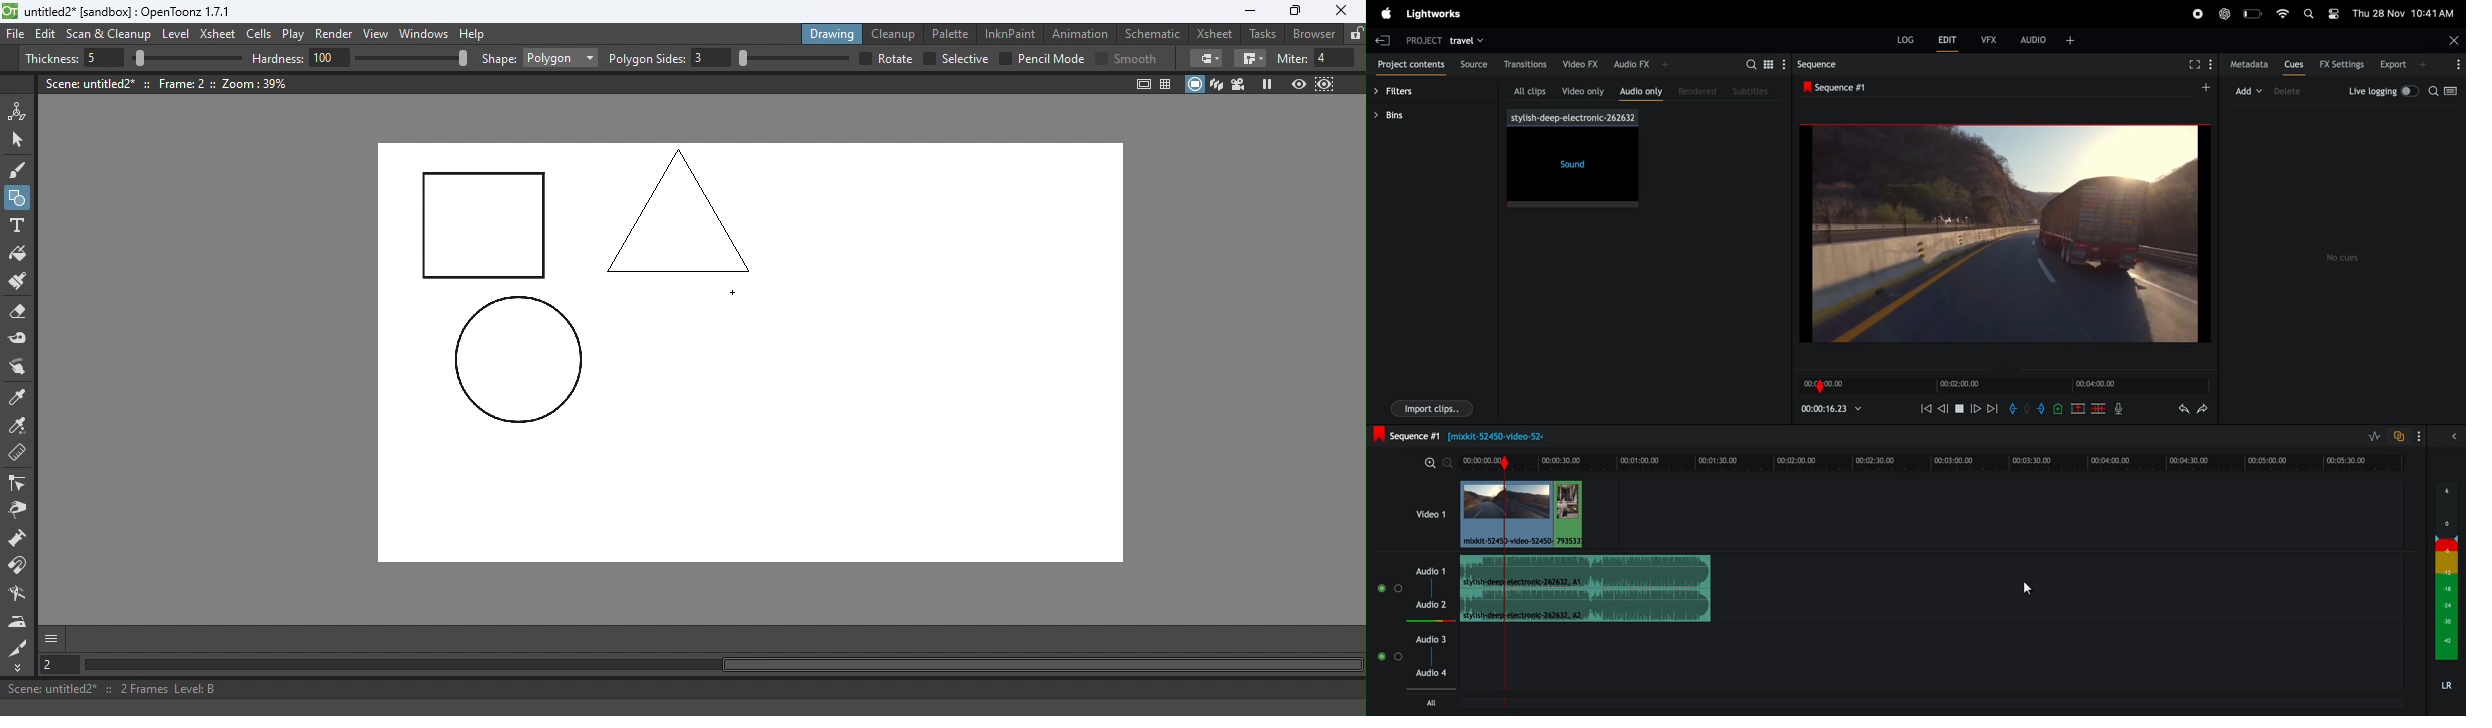 The width and height of the screenshot is (2492, 728). I want to click on Audio 2, so click(1434, 606).